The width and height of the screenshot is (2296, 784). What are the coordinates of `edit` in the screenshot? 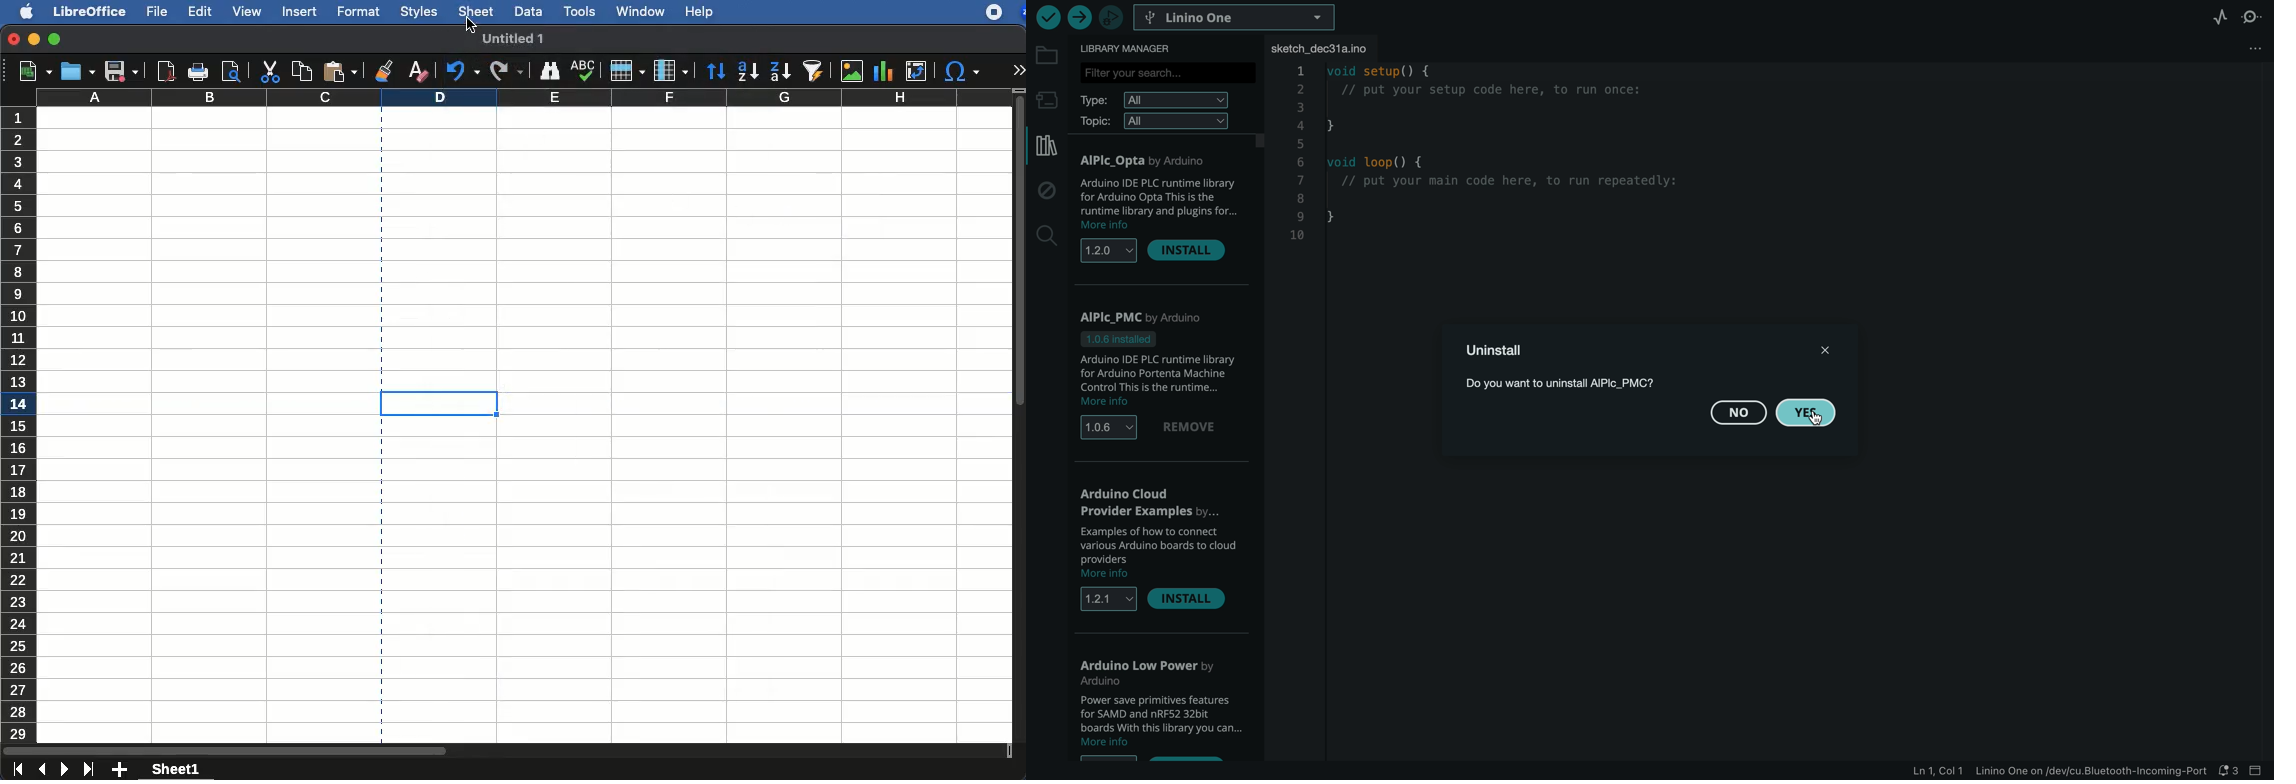 It's located at (199, 12).